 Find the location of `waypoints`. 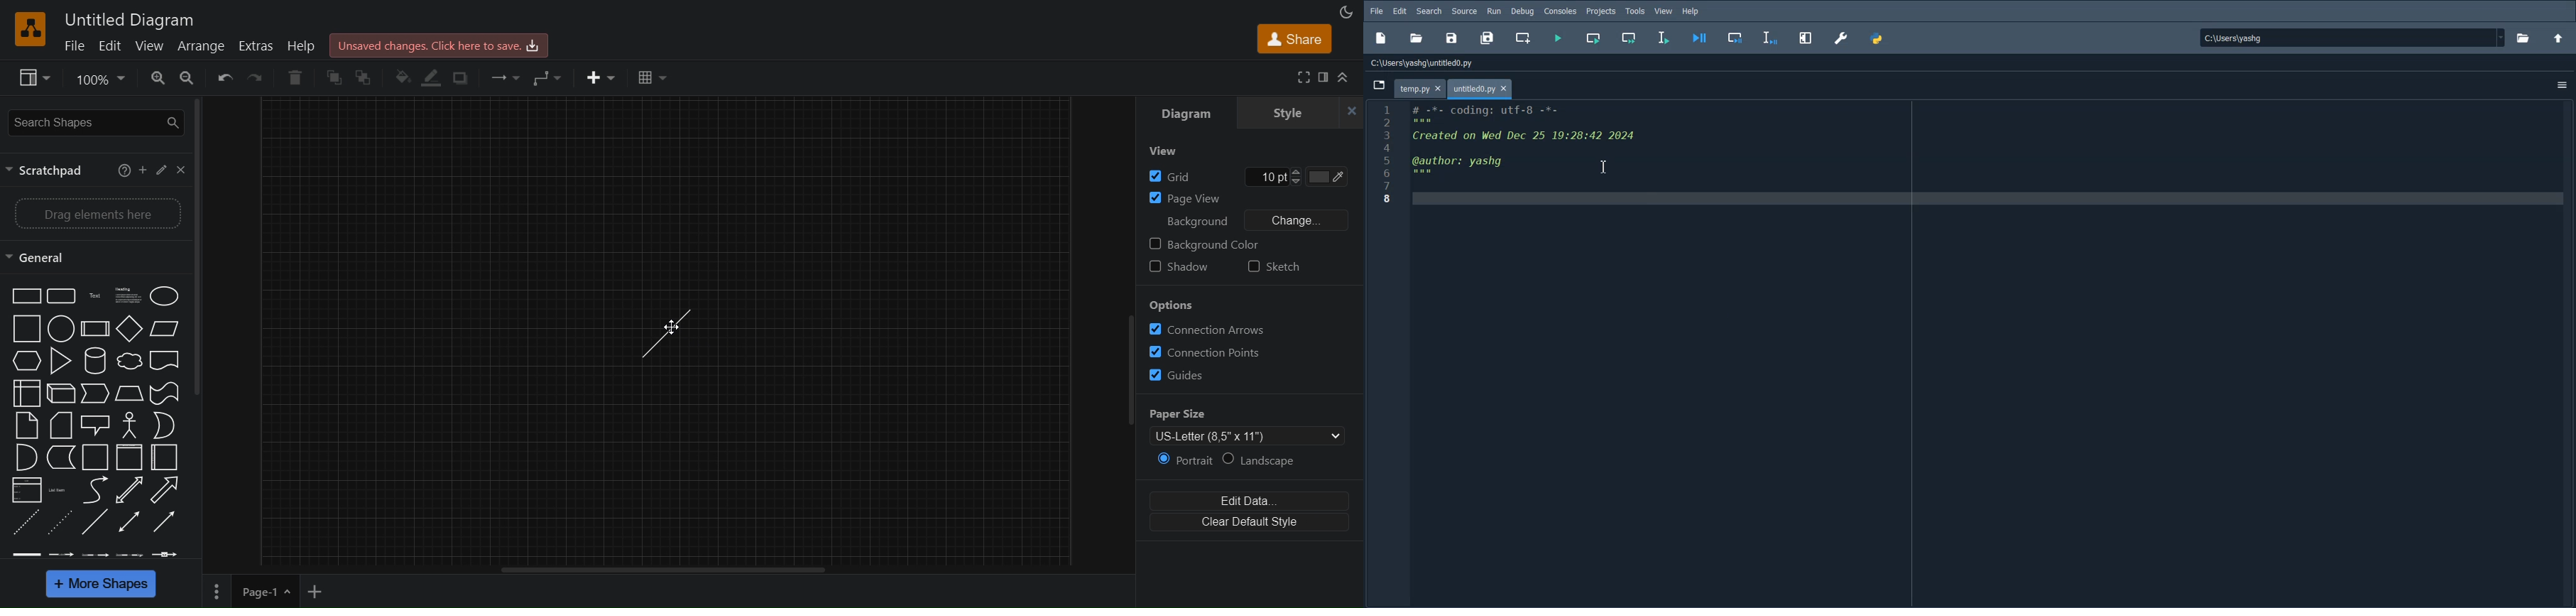

waypoints is located at coordinates (550, 80).